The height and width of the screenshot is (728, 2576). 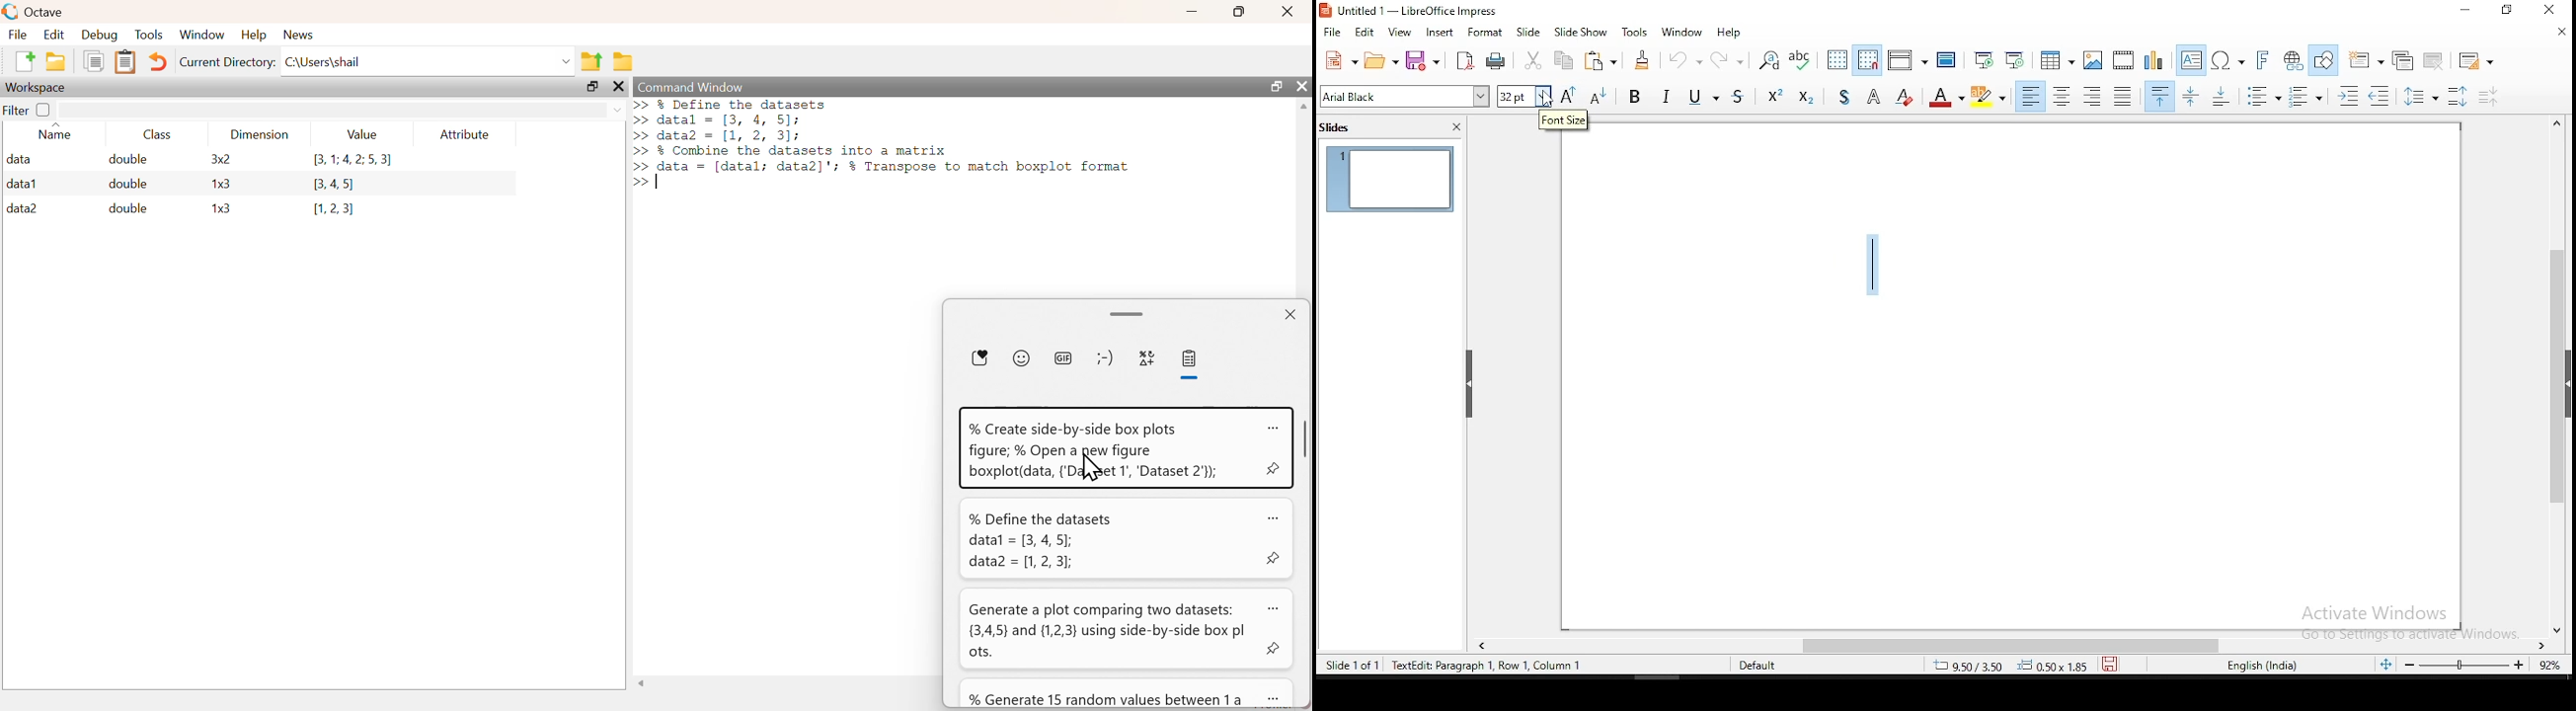 What do you see at coordinates (2263, 97) in the screenshot?
I see `Bullet points` at bounding box center [2263, 97].